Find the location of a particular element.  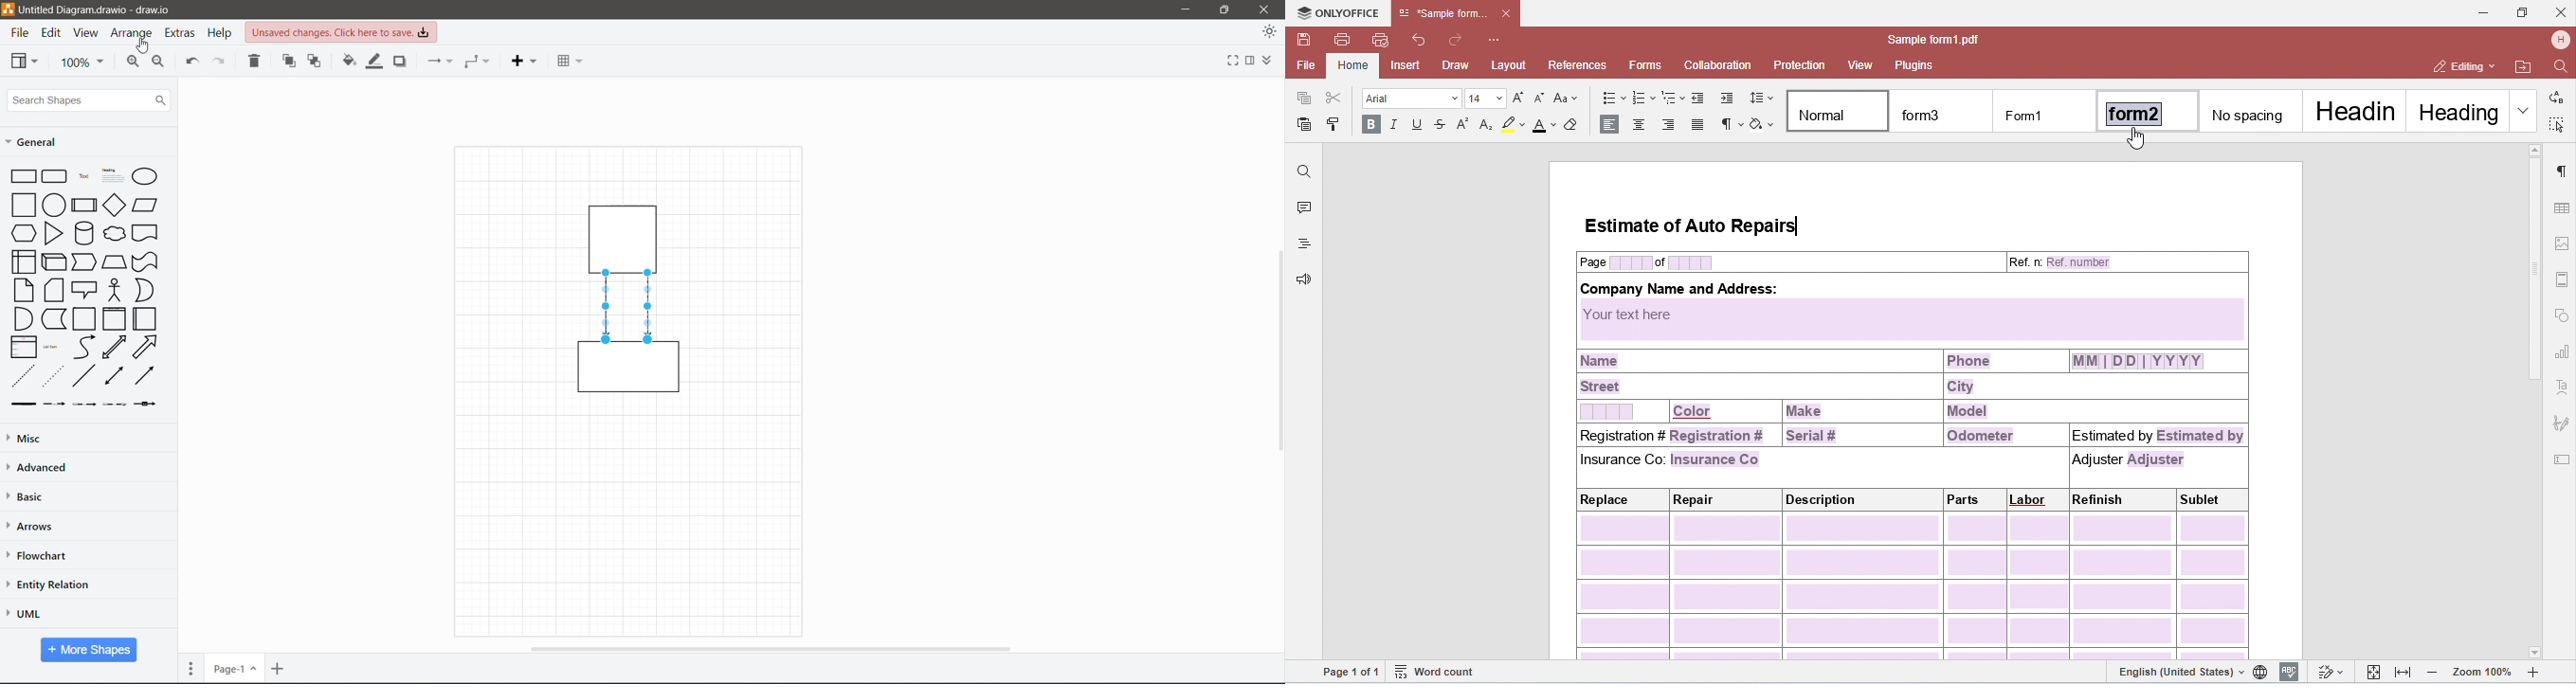

To Back is located at coordinates (315, 62).